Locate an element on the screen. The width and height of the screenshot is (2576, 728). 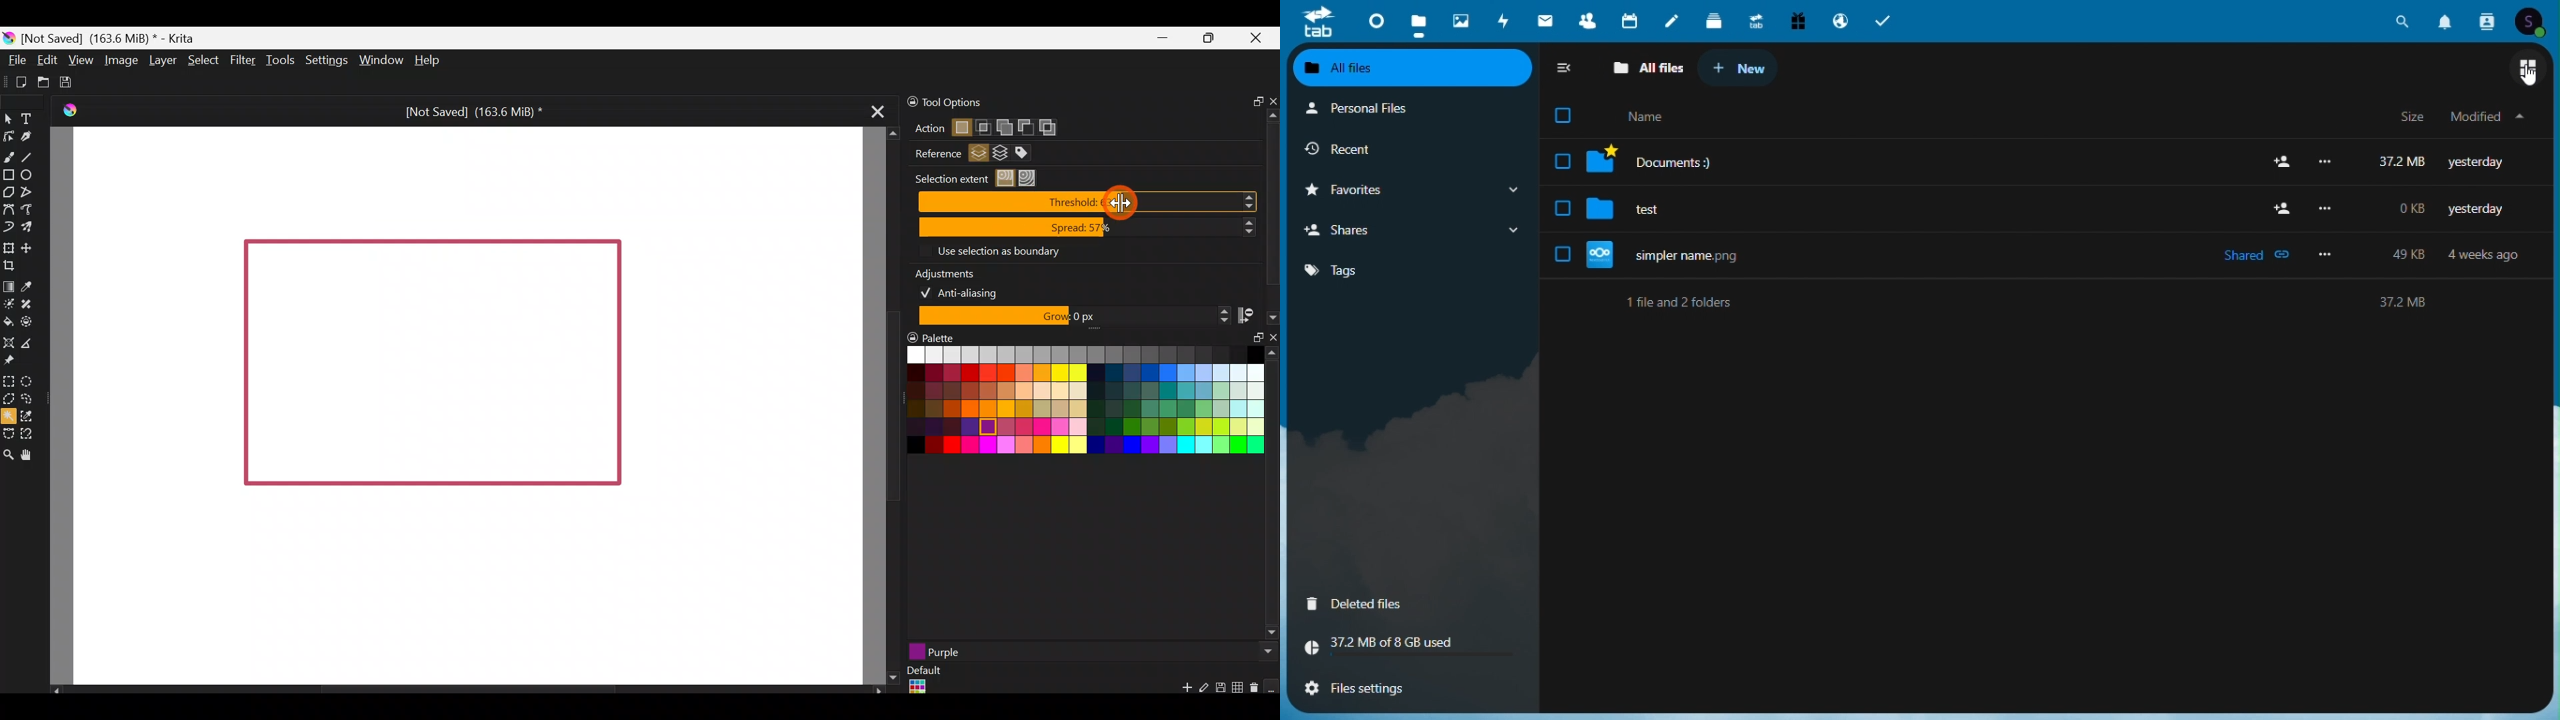
Scroll bar is located at coordinates (1272, 495).